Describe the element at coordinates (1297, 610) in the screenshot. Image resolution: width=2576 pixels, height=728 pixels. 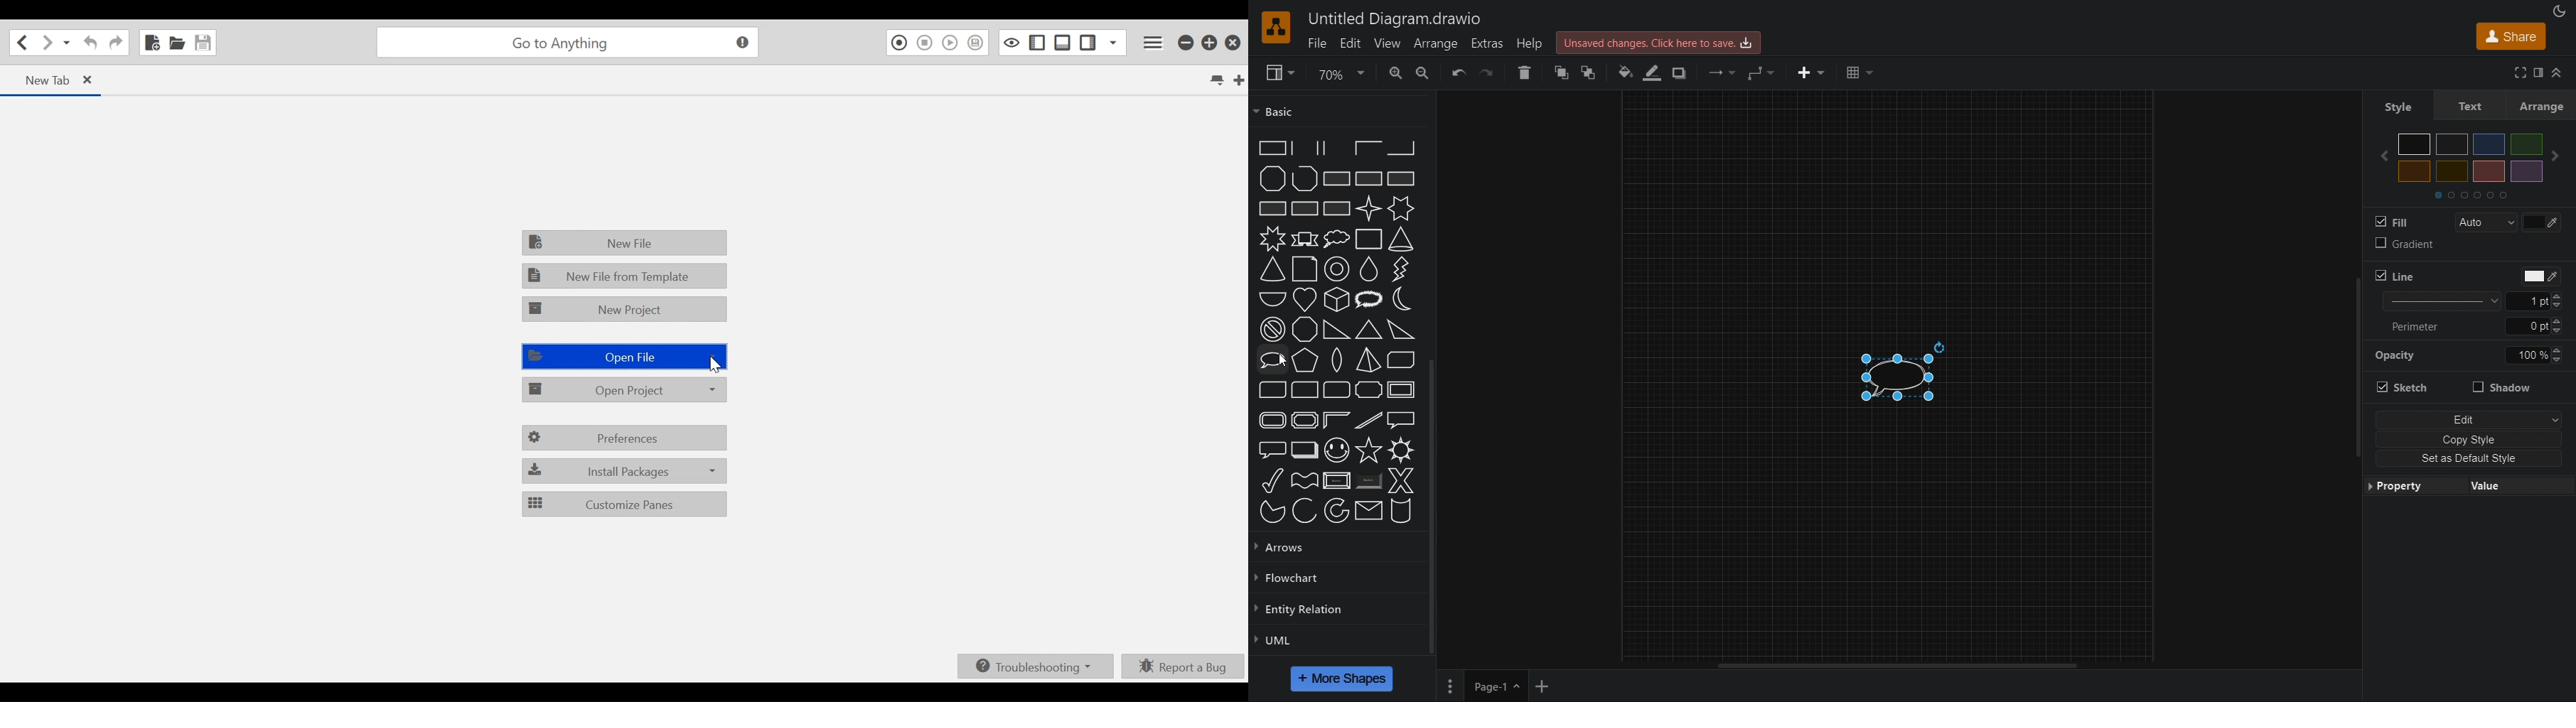
I see `Entity Relation` at that location.